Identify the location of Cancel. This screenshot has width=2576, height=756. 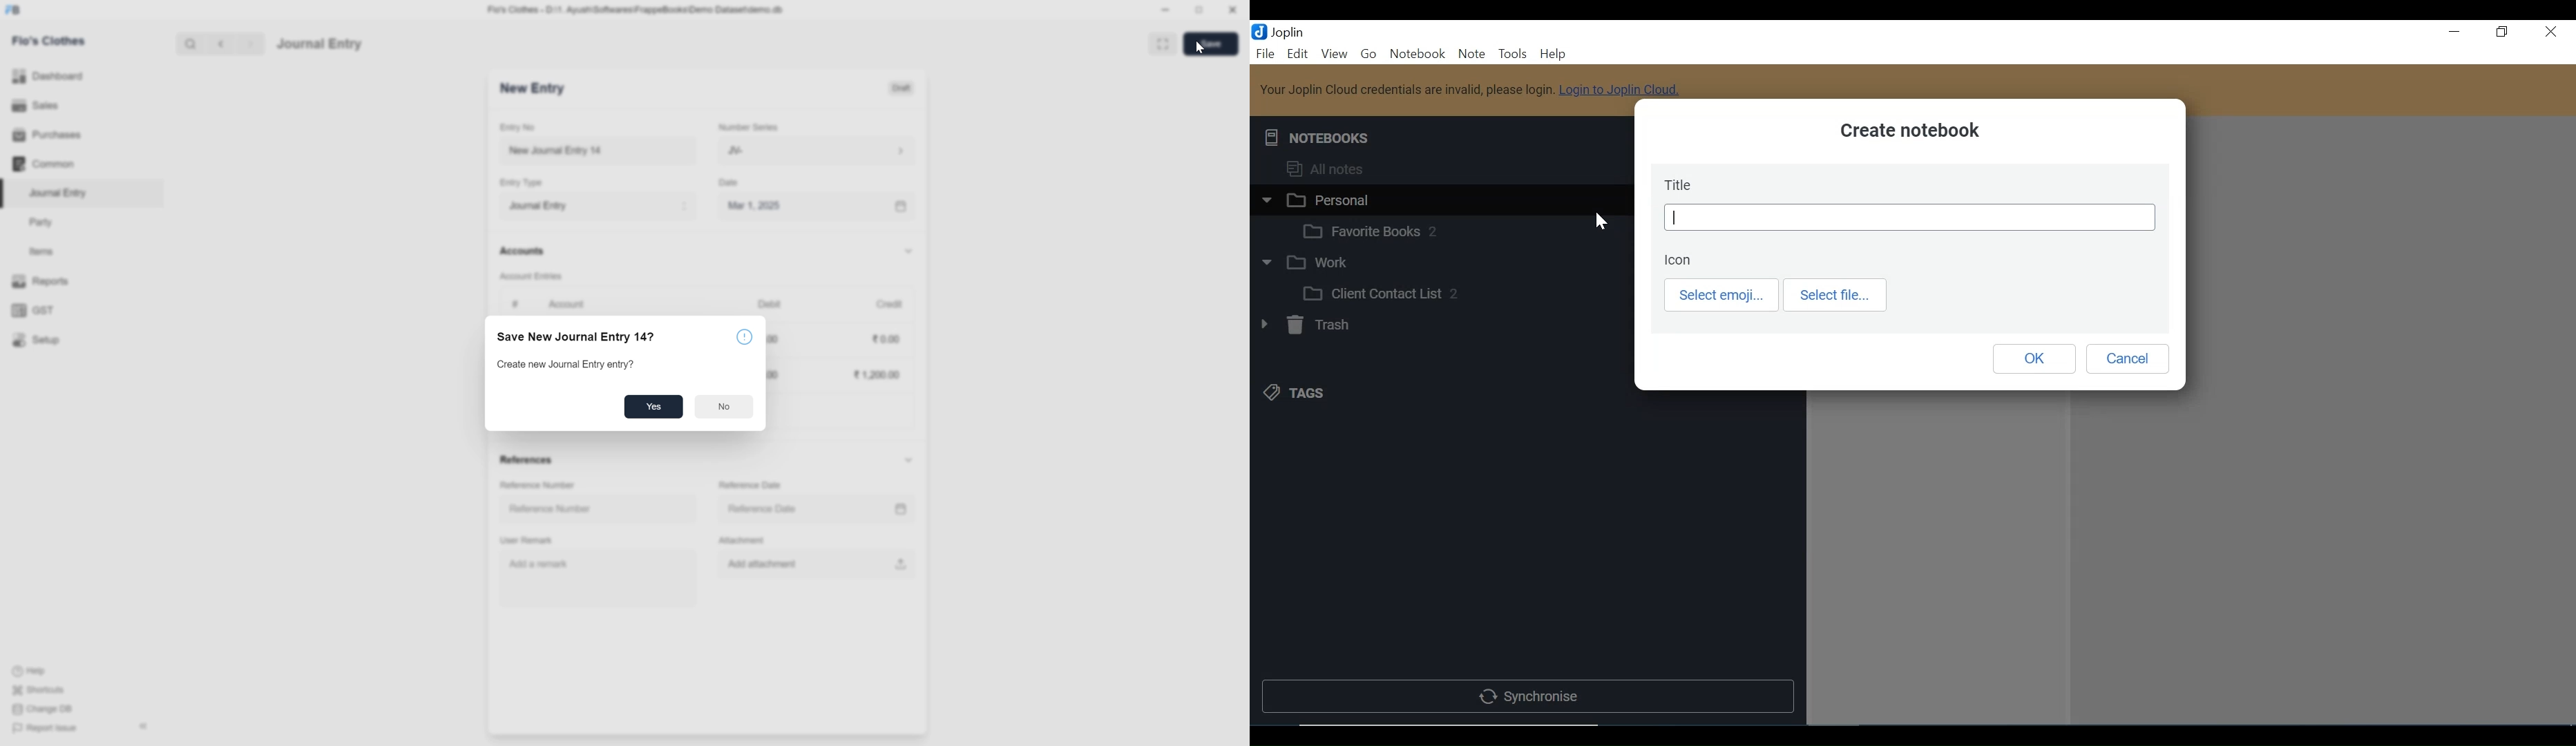
(2125, 359).